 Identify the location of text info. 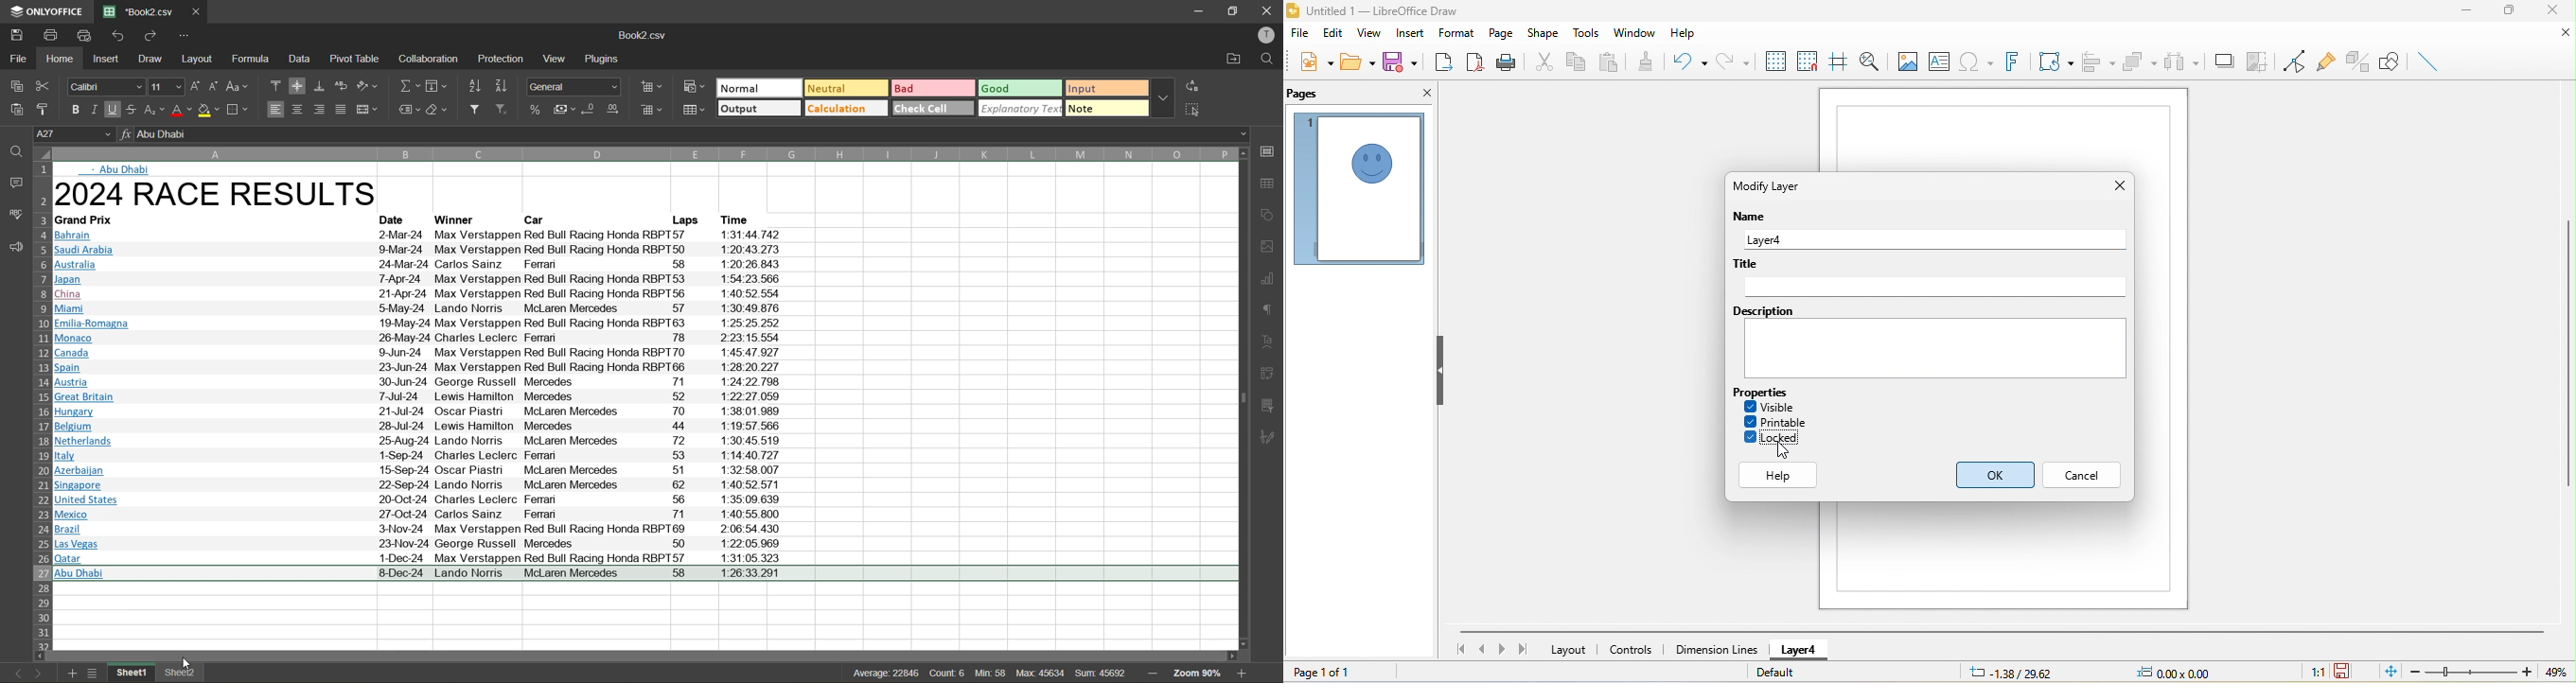
(742, 219).